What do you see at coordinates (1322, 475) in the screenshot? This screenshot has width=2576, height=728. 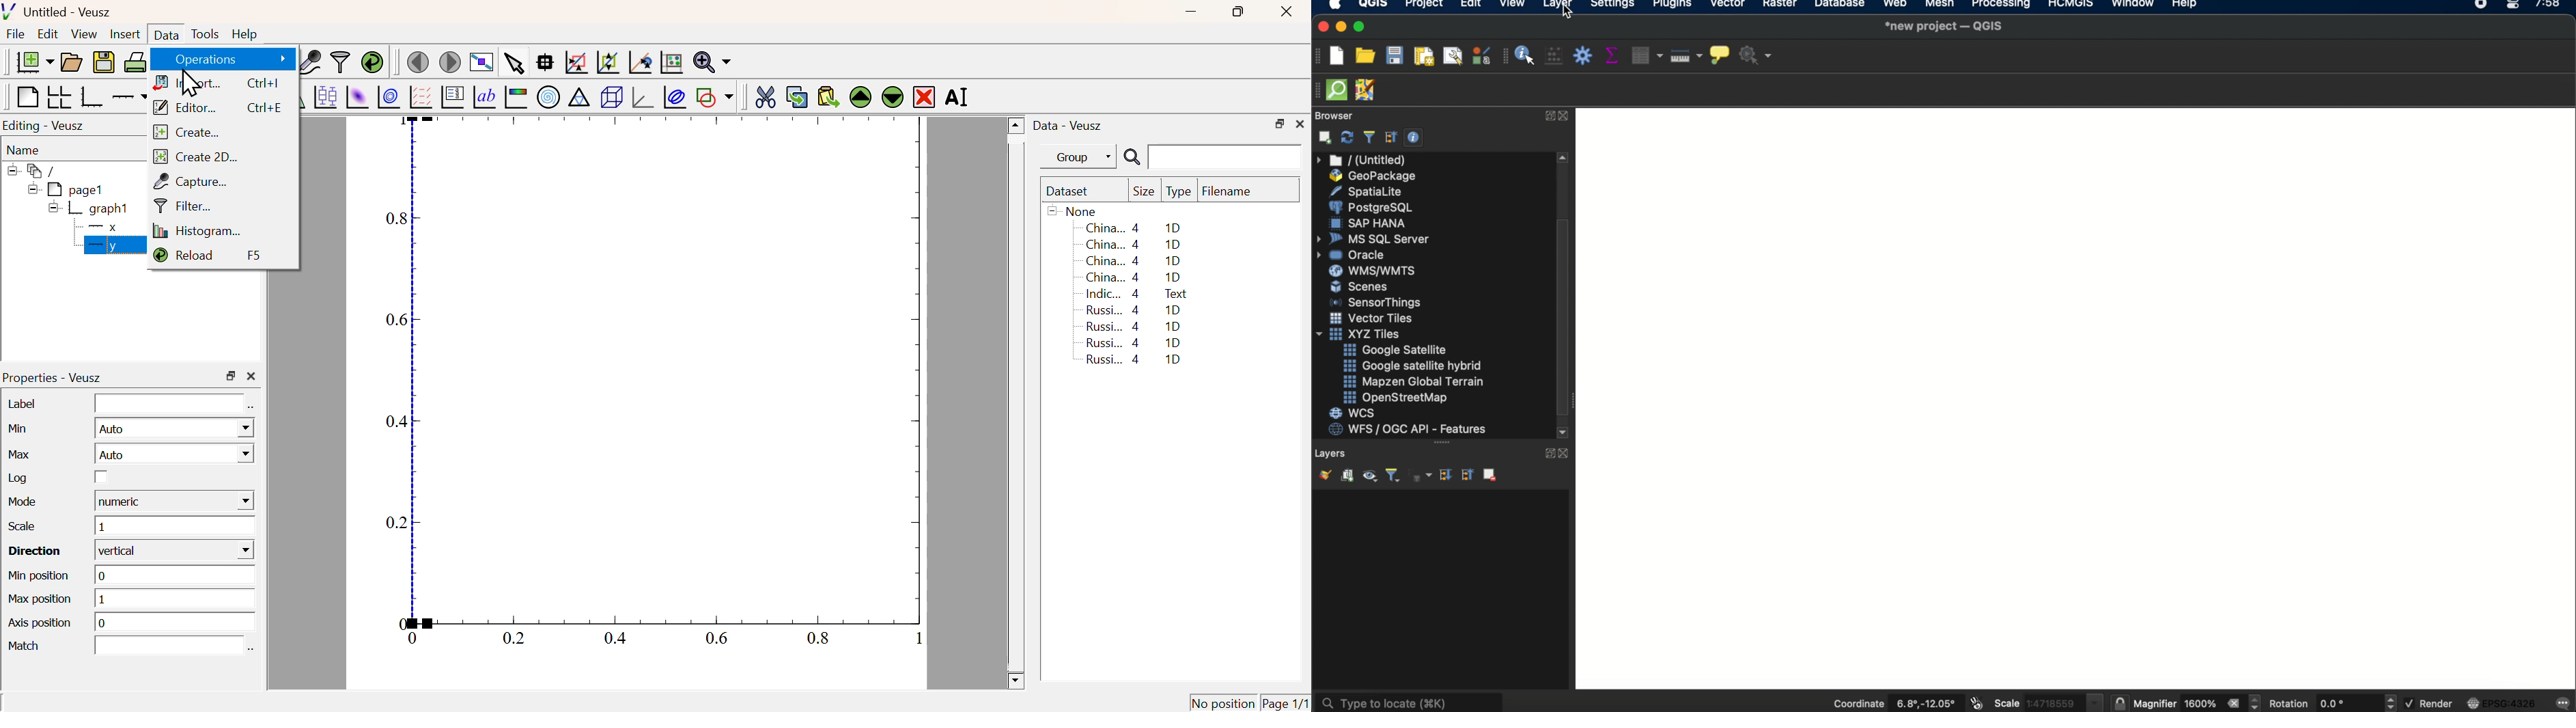 I see `open the layer` at bounding box center [1322, 475].